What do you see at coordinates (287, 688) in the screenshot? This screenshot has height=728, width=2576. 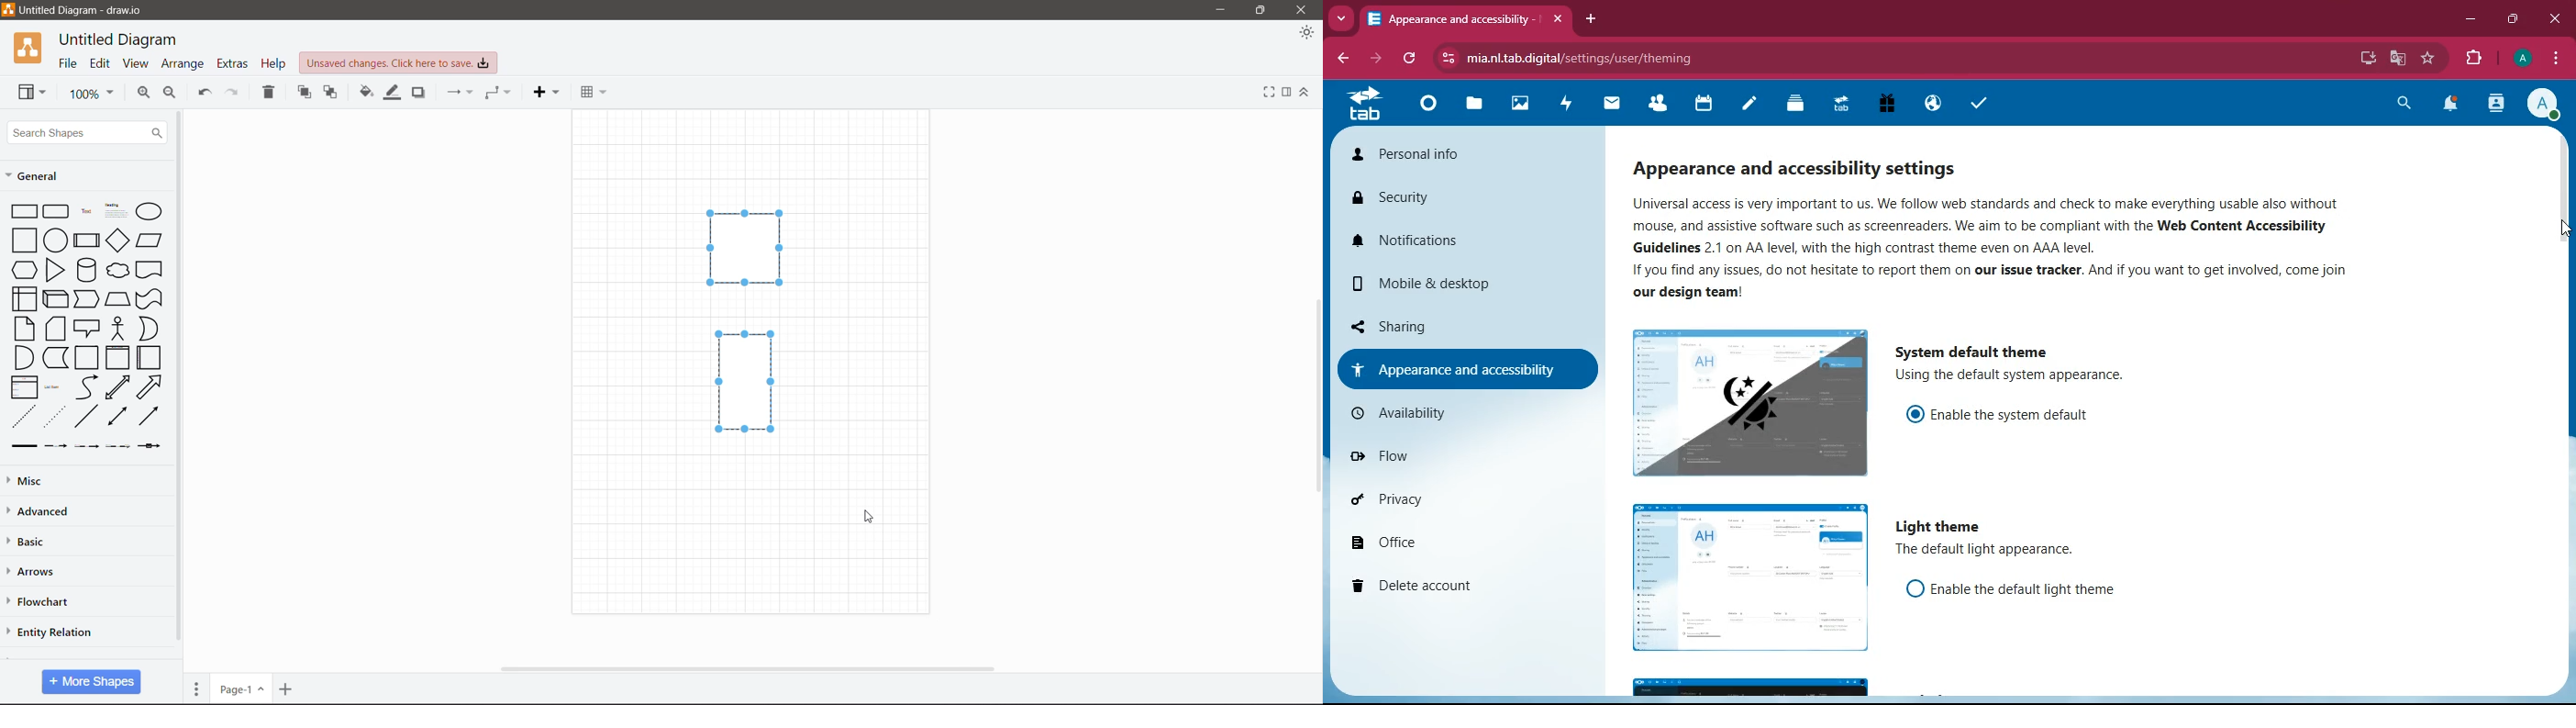 I see `Insert Page` at bounding box center [287, 688].